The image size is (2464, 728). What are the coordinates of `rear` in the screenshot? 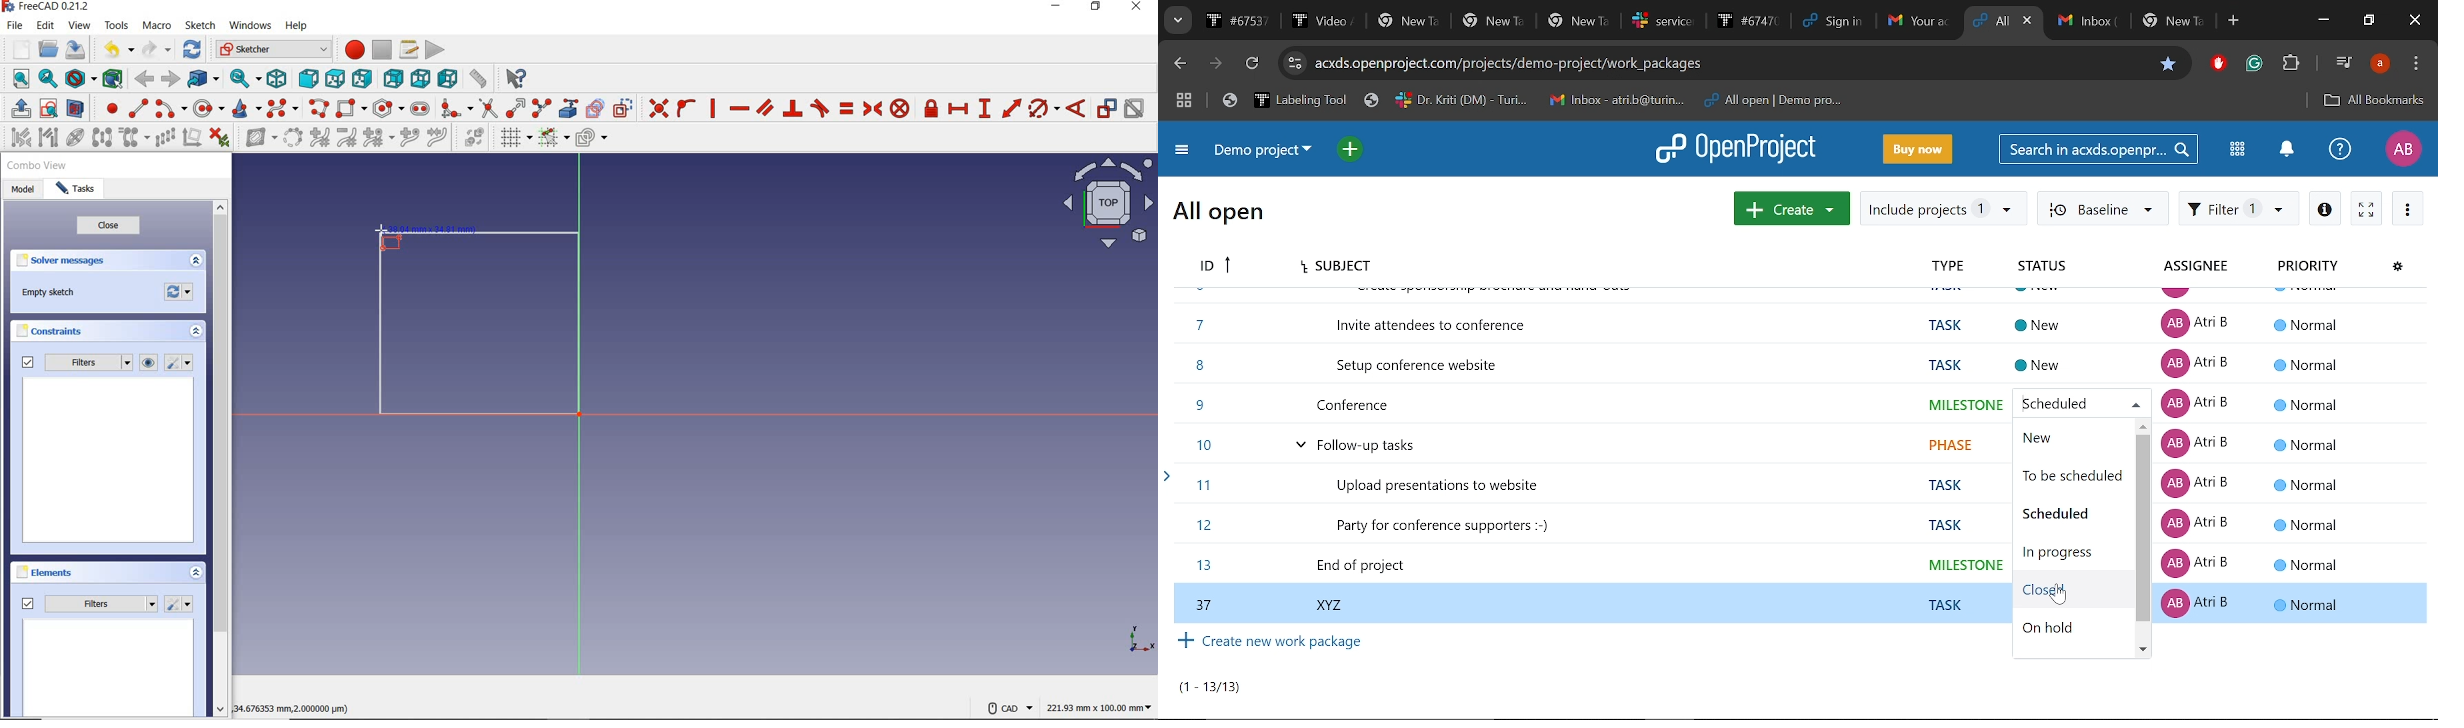 It's located at (393, 79).